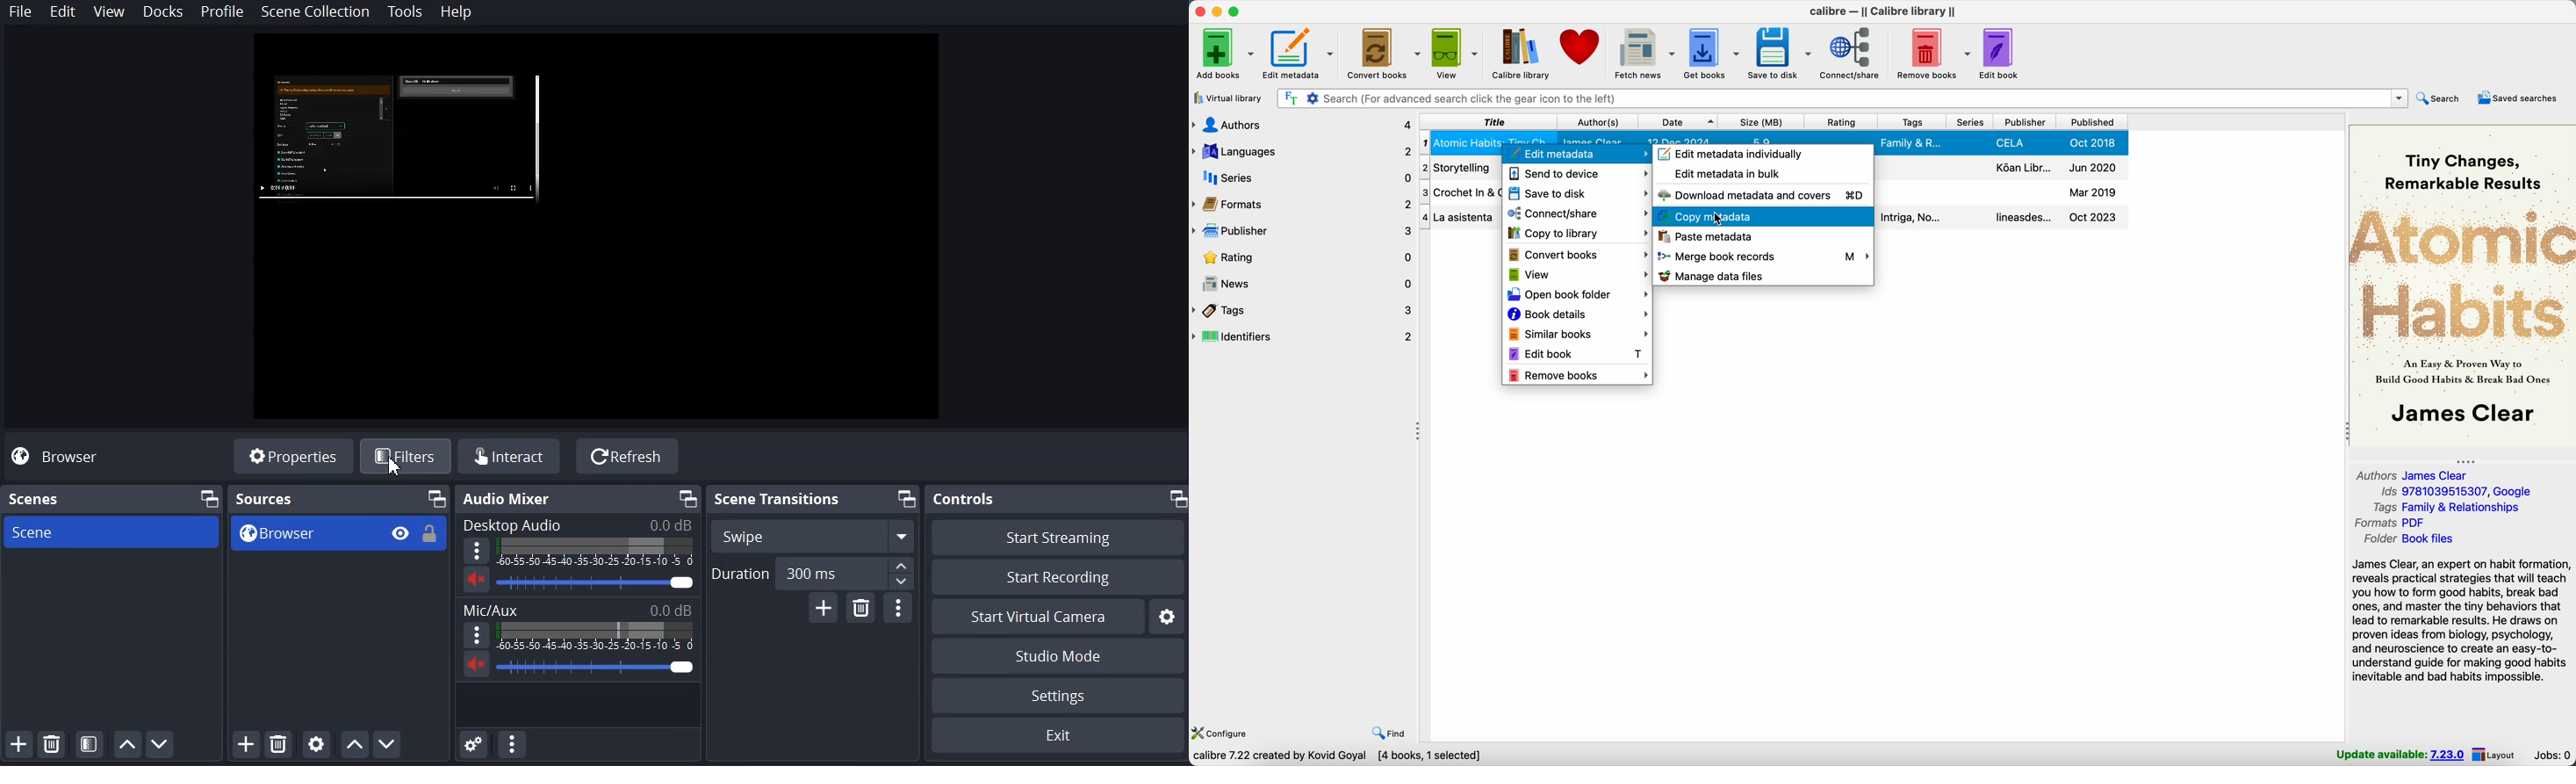 This screenshot has width=2576, height=784. Describe the element at coordinates (1198, 12) in the screenshot. I see `close program` at that location.